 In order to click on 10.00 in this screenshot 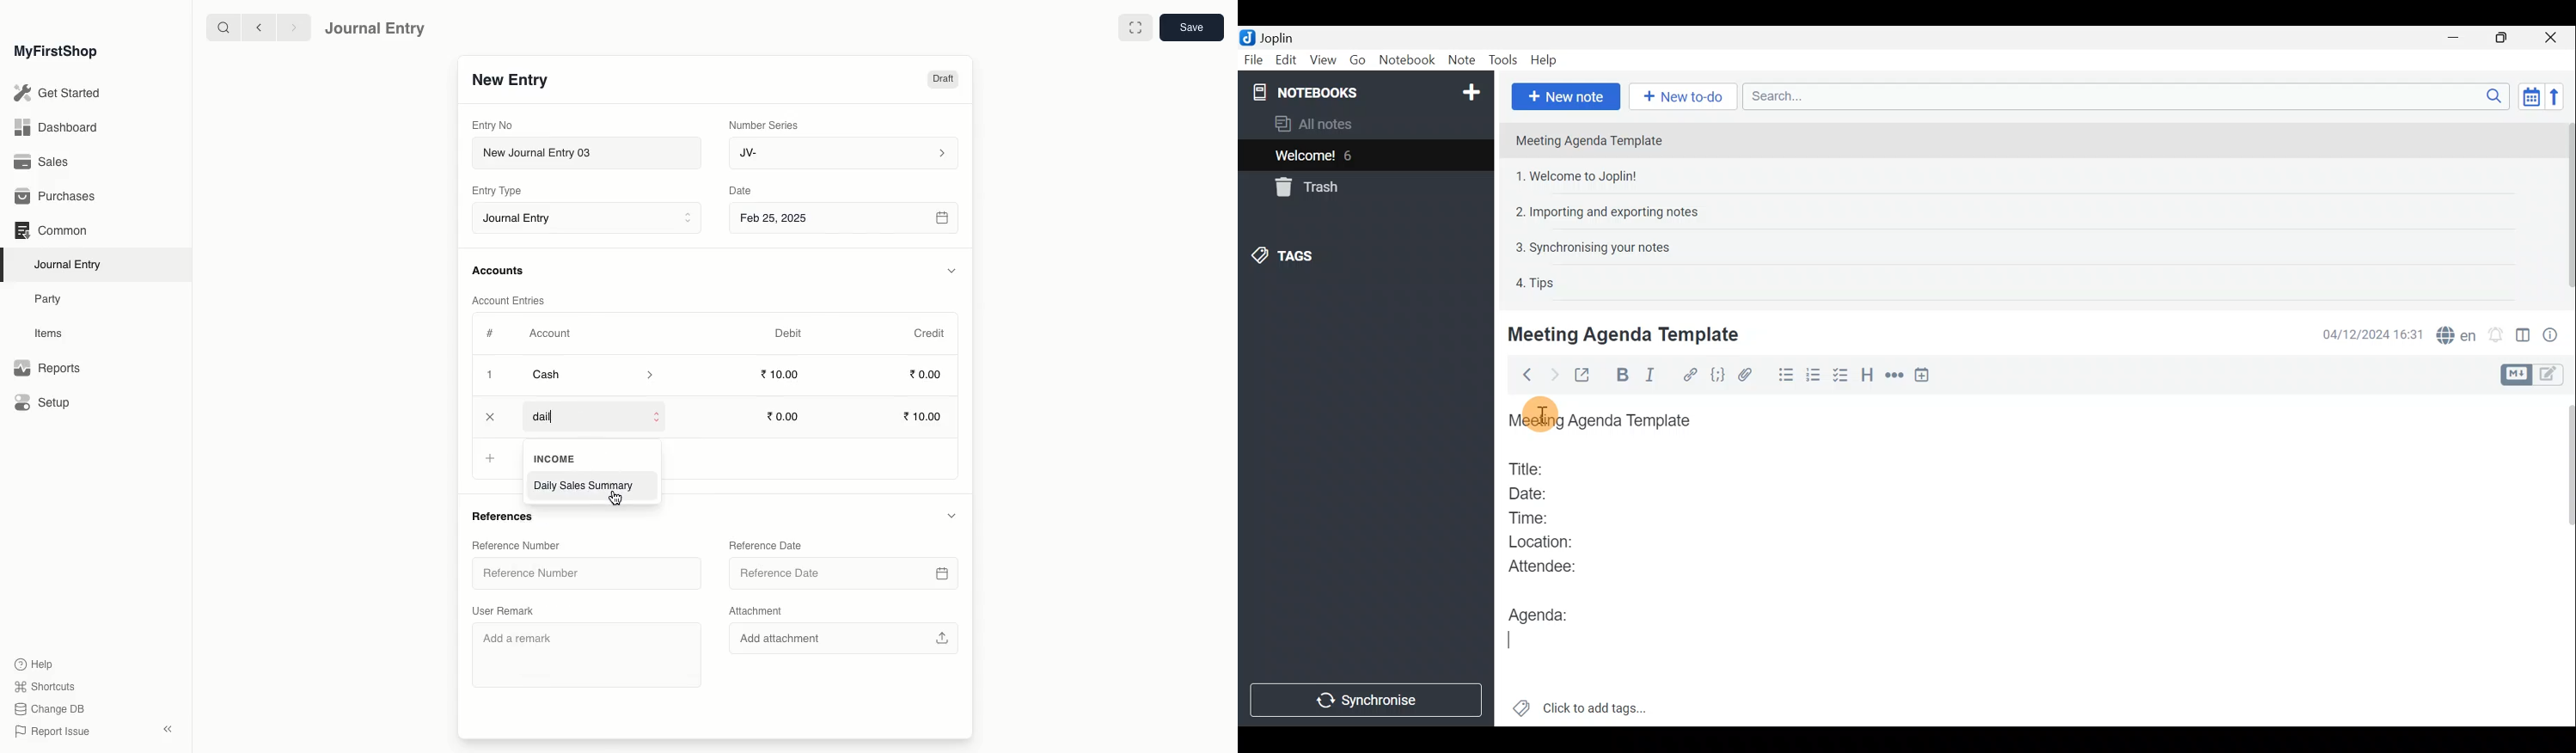, I will do `click(925, 418)`.